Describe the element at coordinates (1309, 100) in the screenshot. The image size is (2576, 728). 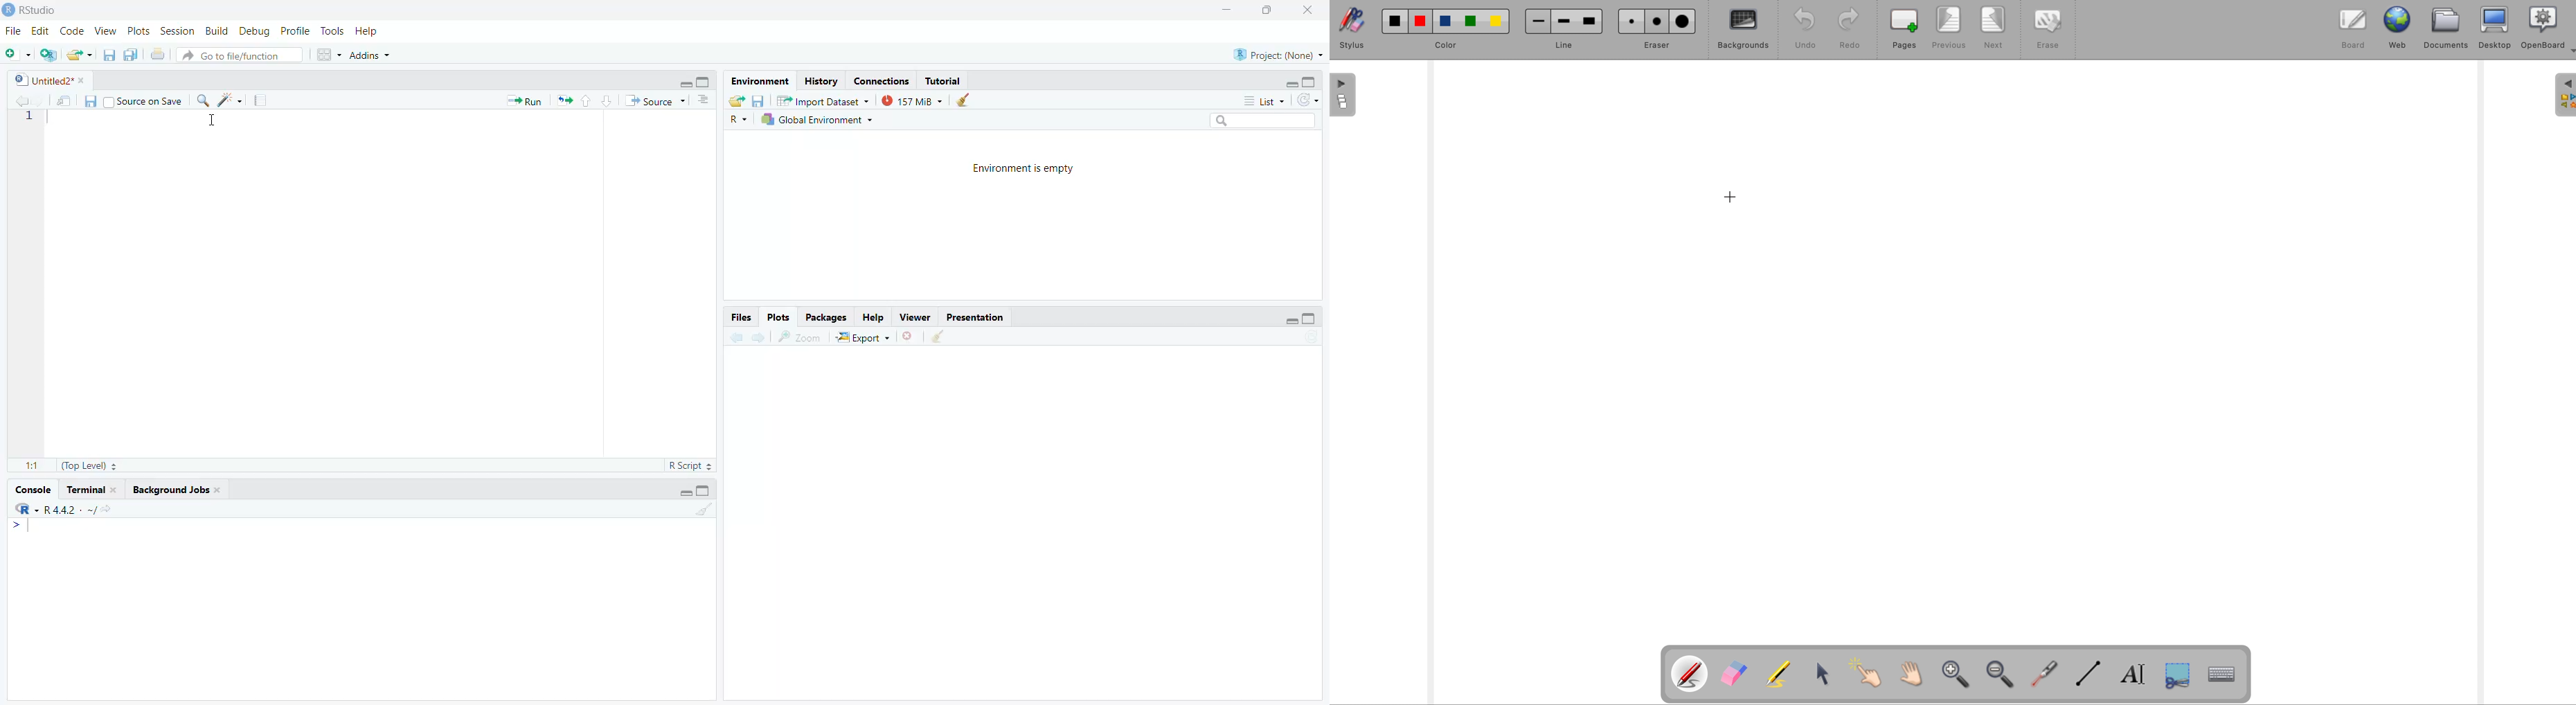
I see `refresh the list of objects in the environment` at that location.